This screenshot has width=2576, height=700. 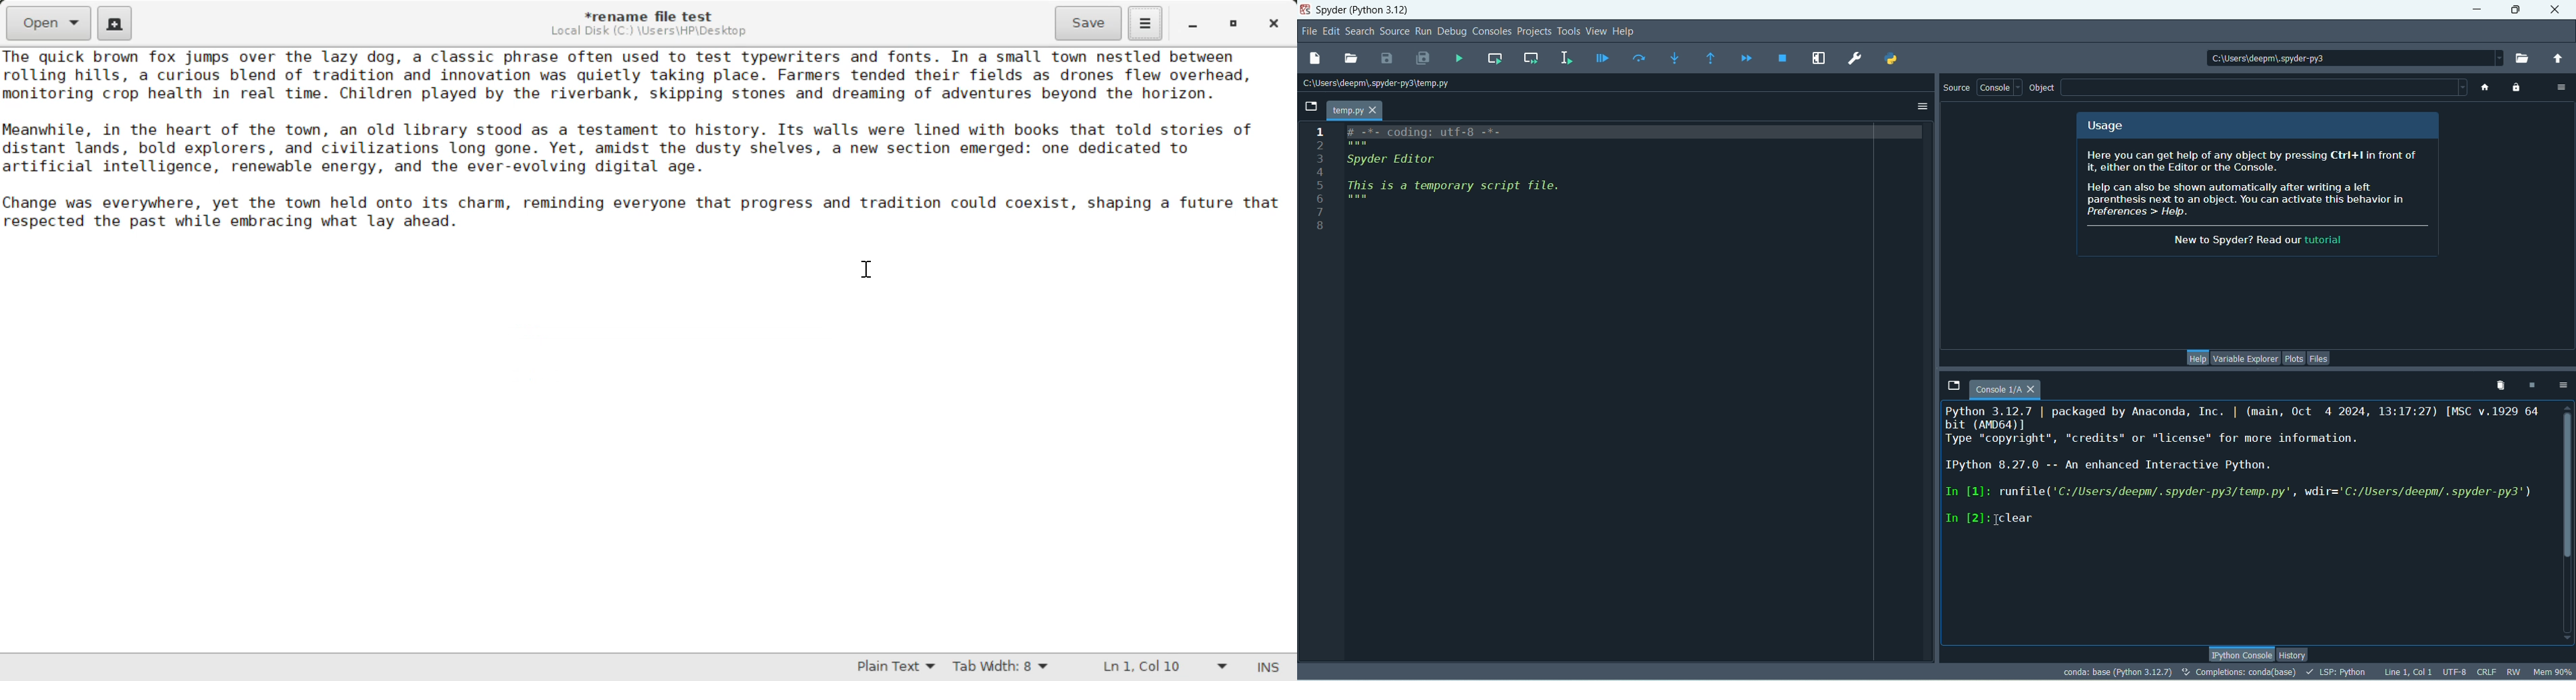 I want to click on lock, so click(x=2518, y=89).